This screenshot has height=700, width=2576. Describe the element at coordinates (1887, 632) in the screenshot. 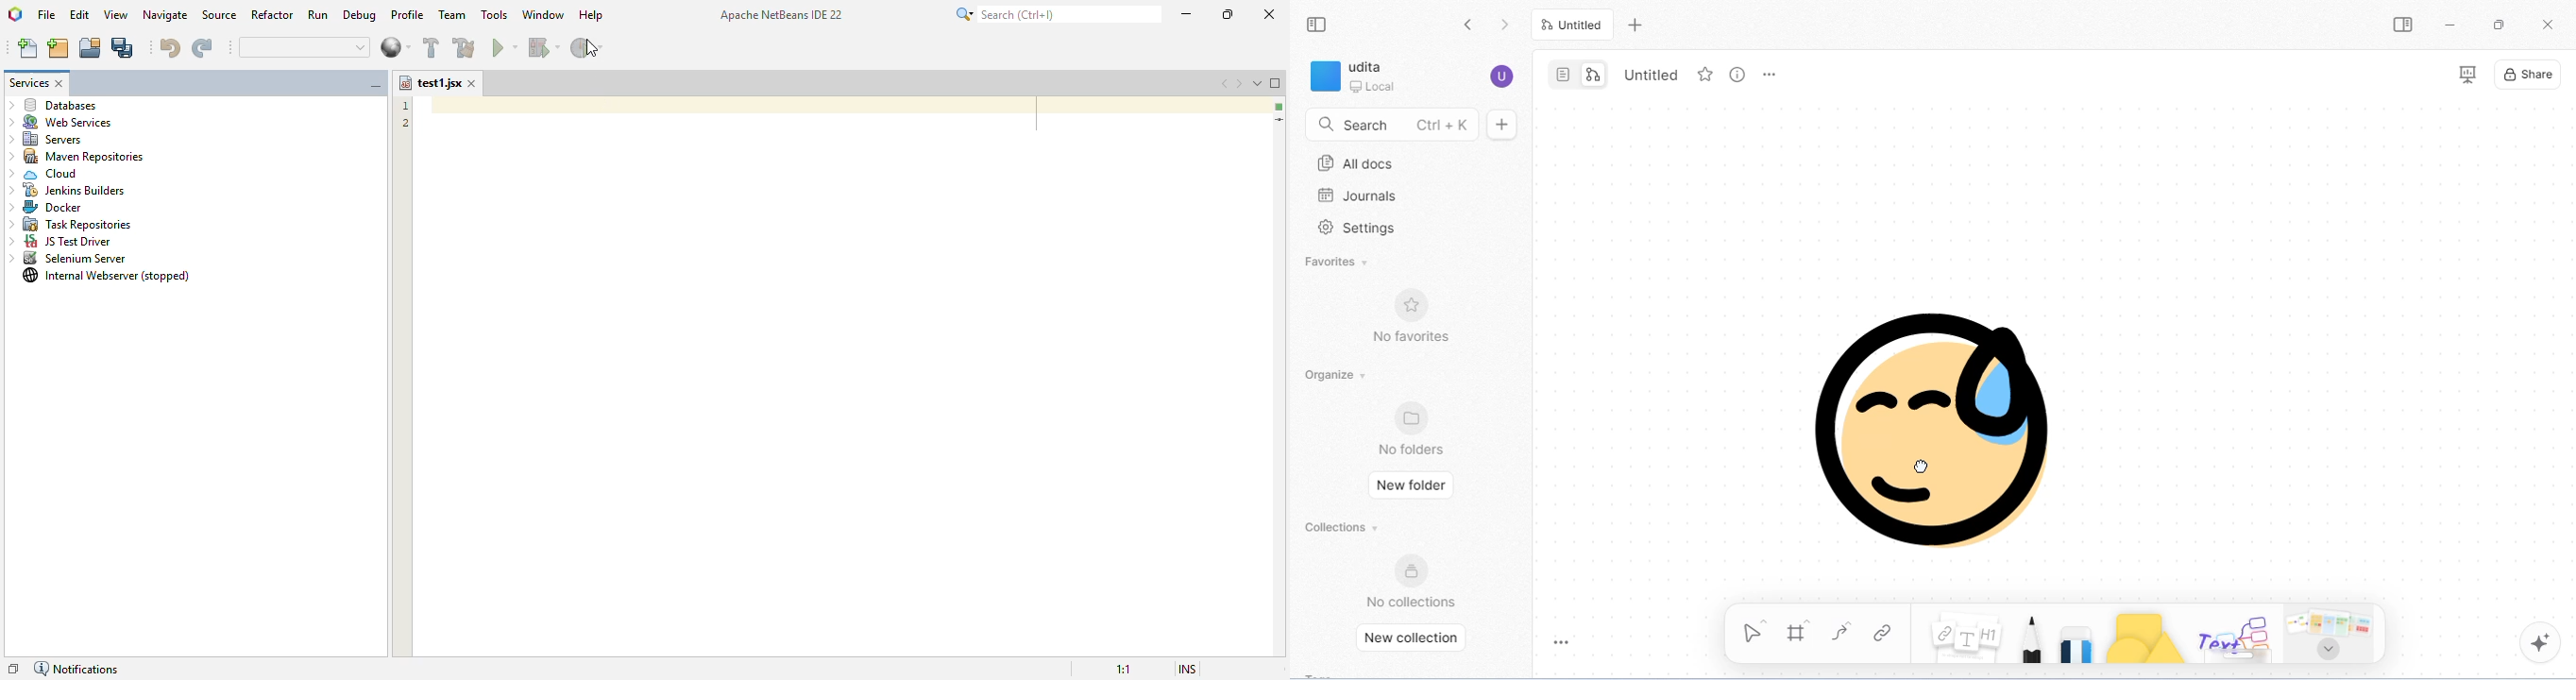

I see `link` at that location.